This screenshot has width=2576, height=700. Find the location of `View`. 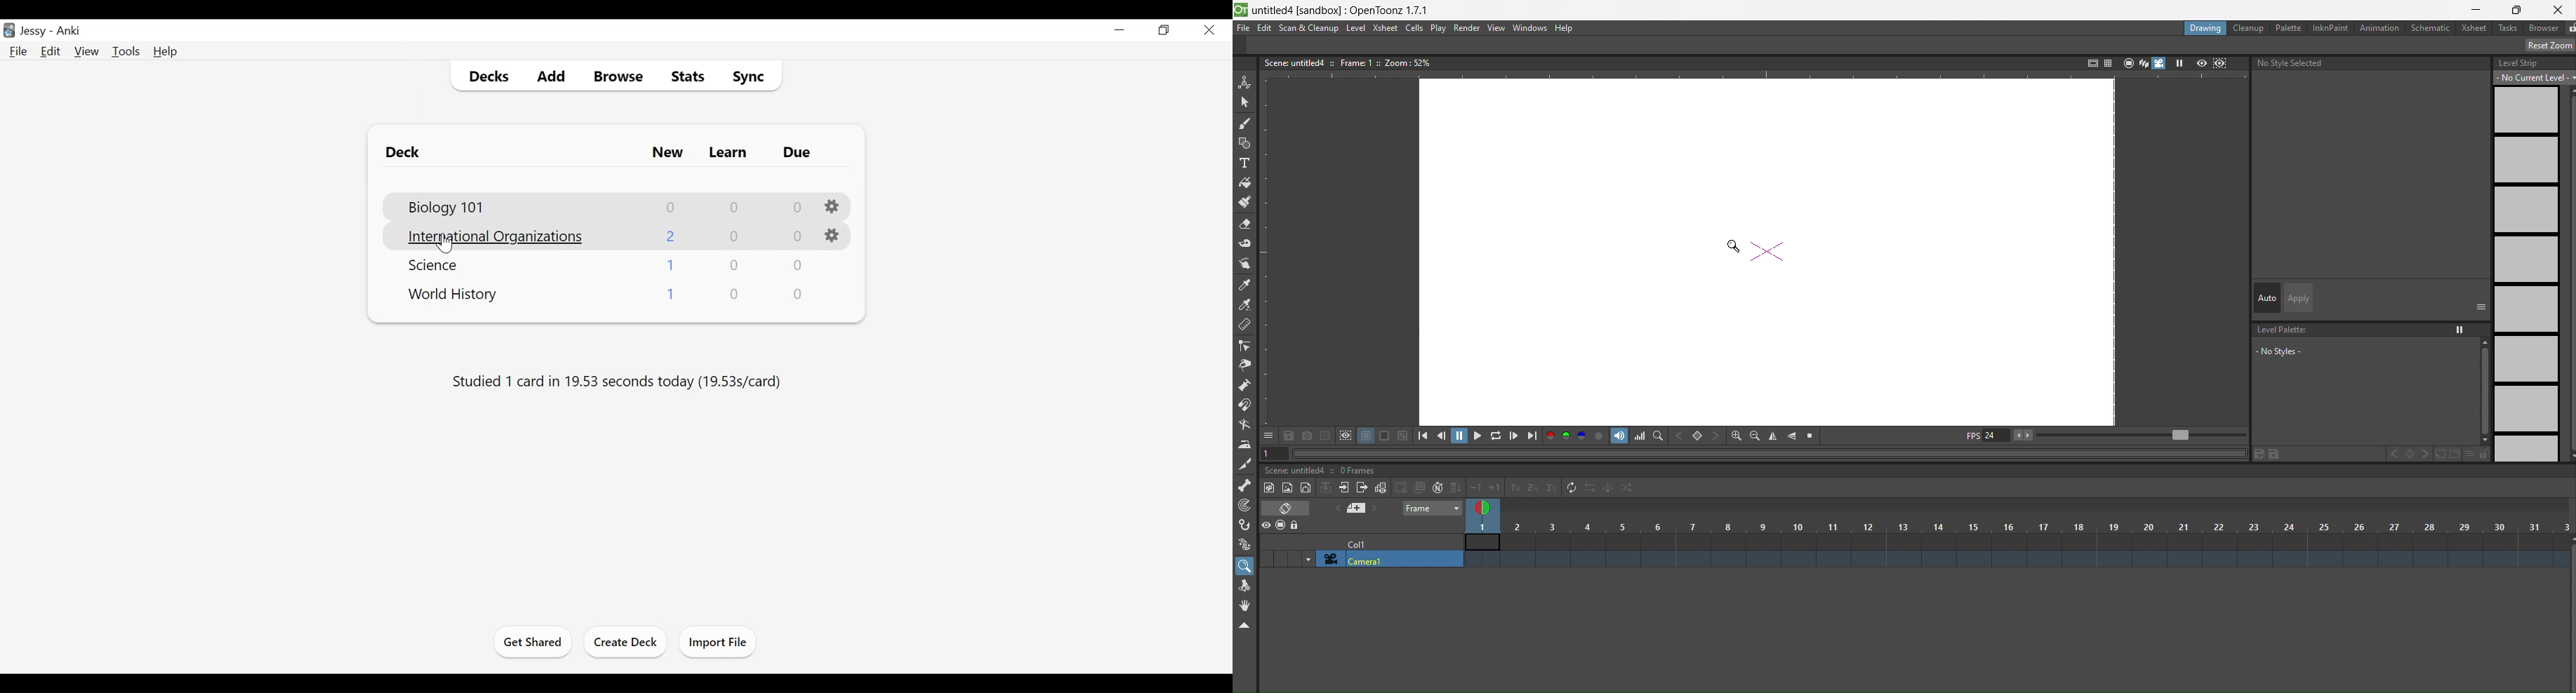

View is located at coordinates (87, 52).